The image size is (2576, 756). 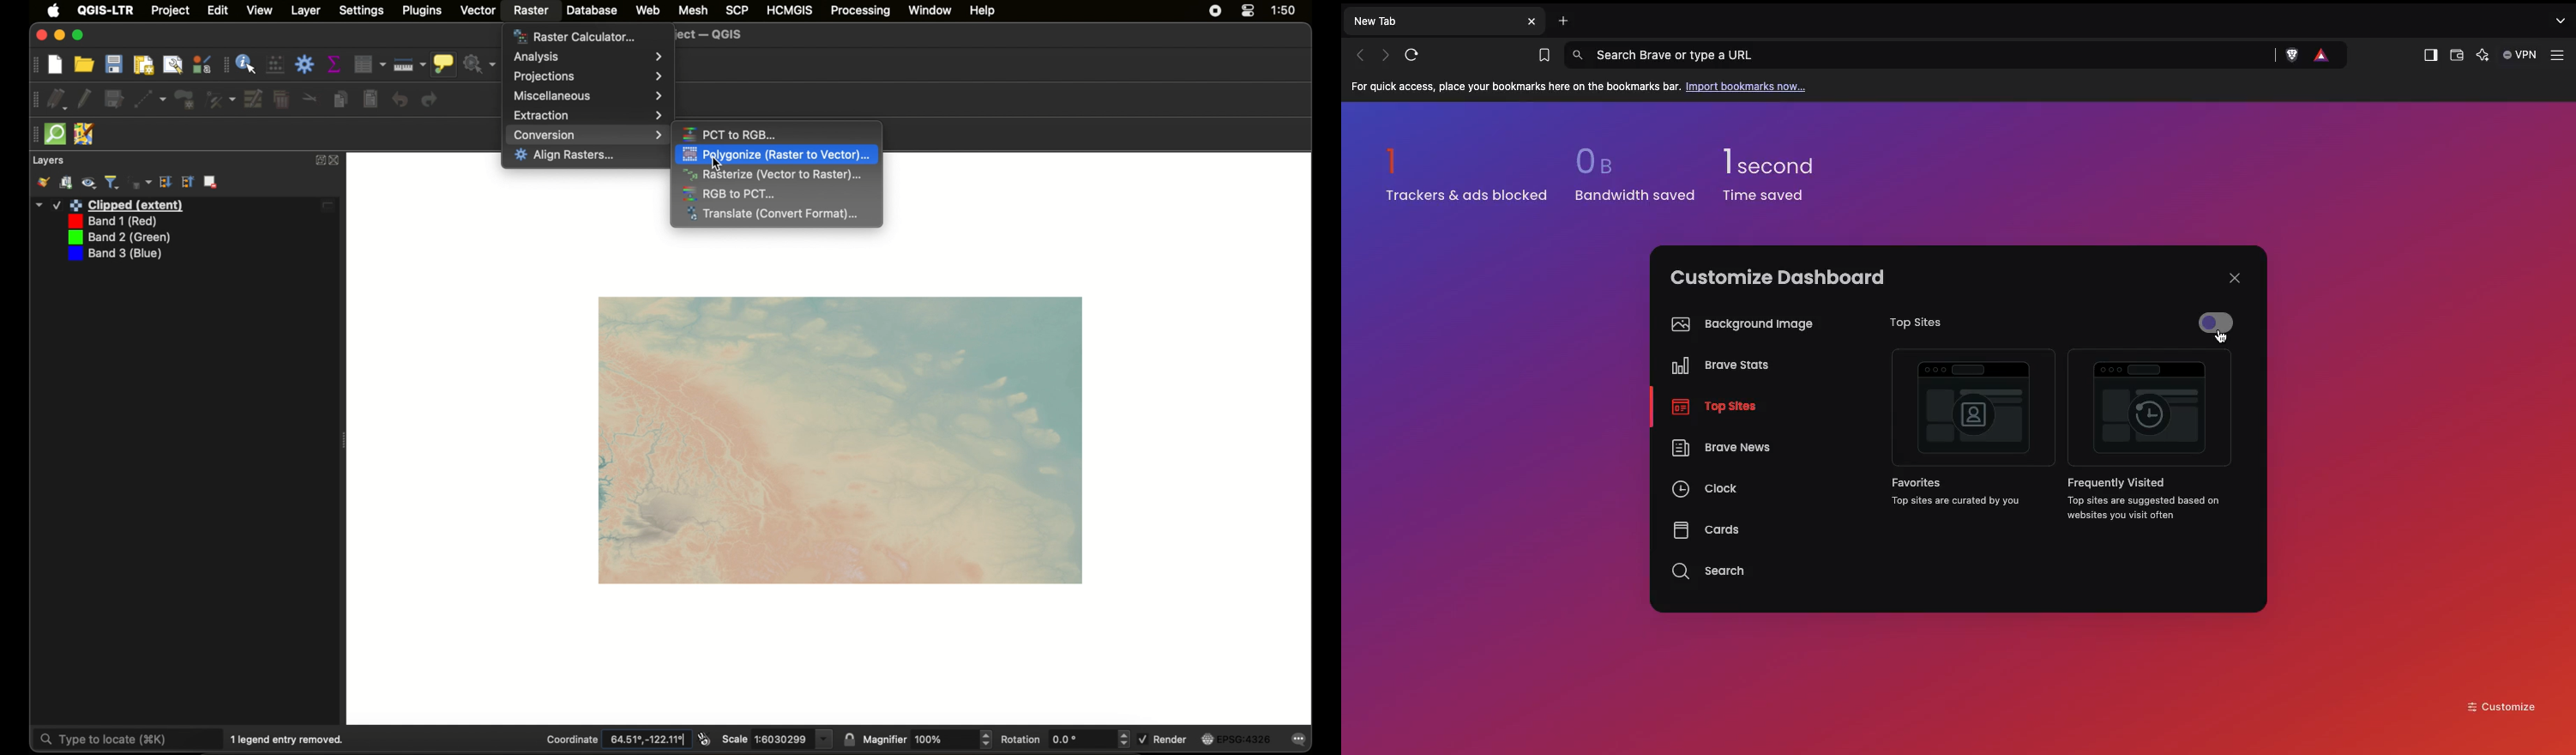 I want to click on quick osm, so click(x=55, y=134).